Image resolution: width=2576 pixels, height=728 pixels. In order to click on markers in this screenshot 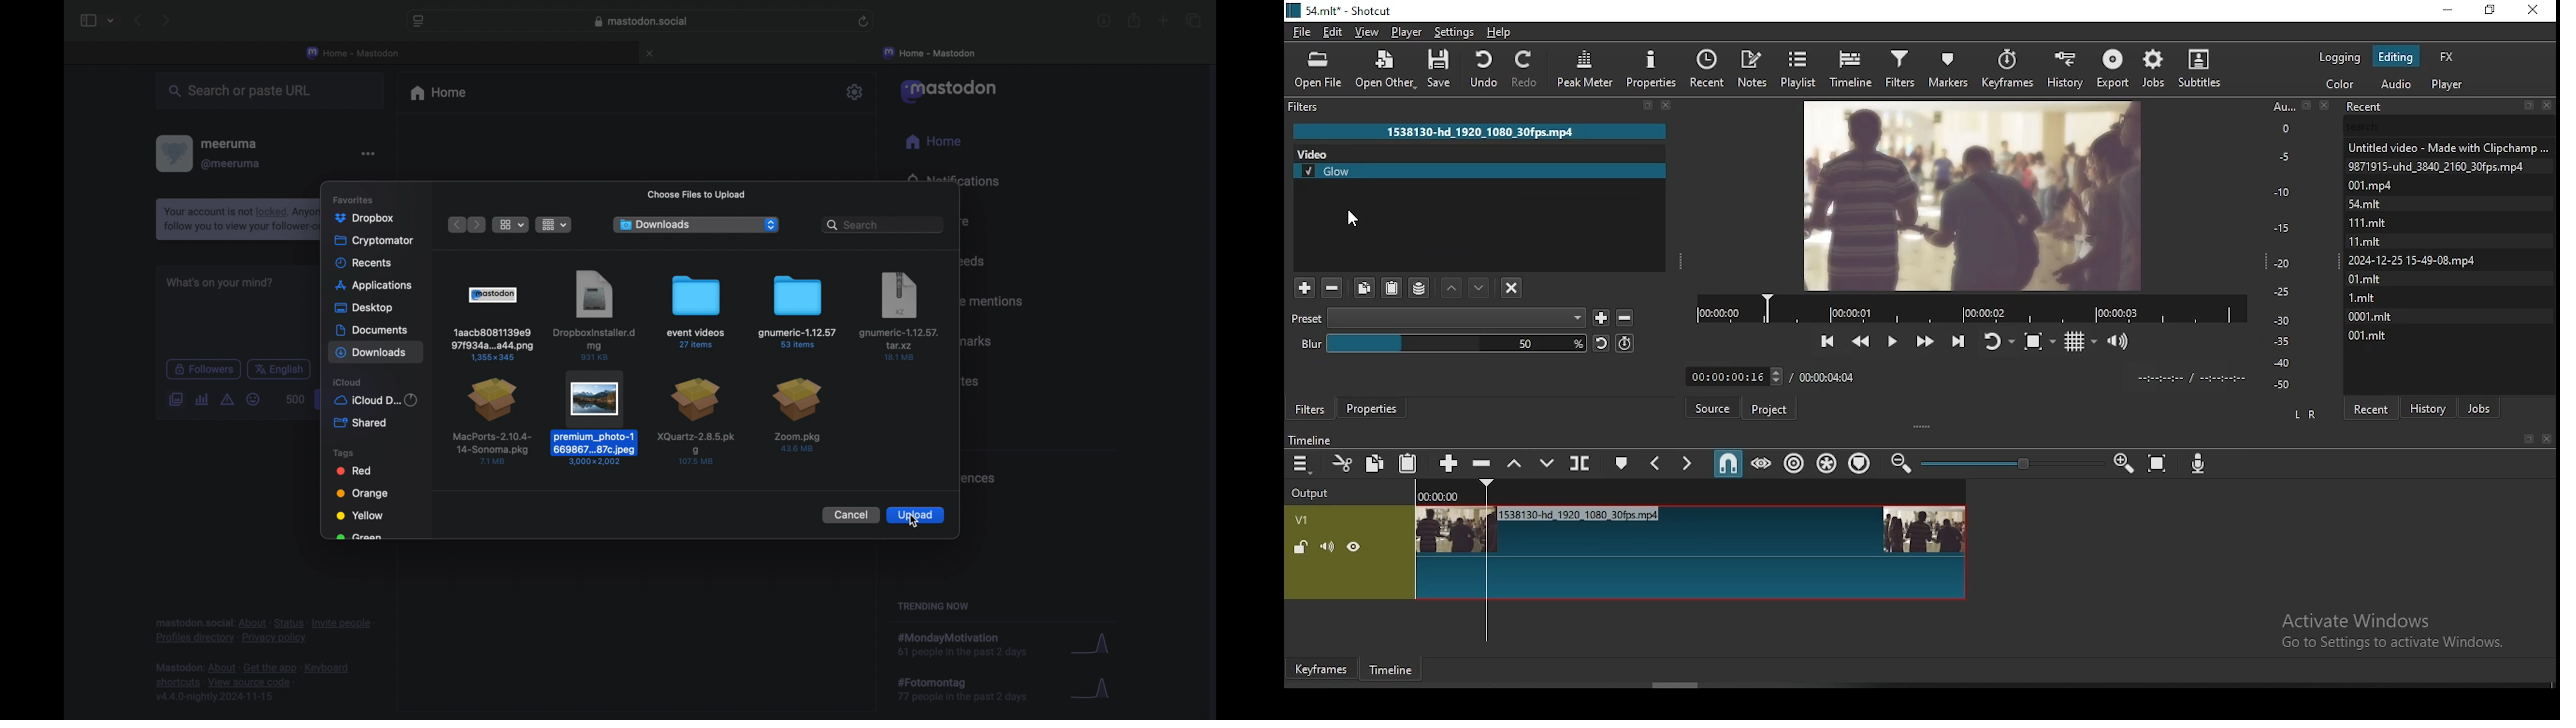, I will do `click(1946, 68)`.